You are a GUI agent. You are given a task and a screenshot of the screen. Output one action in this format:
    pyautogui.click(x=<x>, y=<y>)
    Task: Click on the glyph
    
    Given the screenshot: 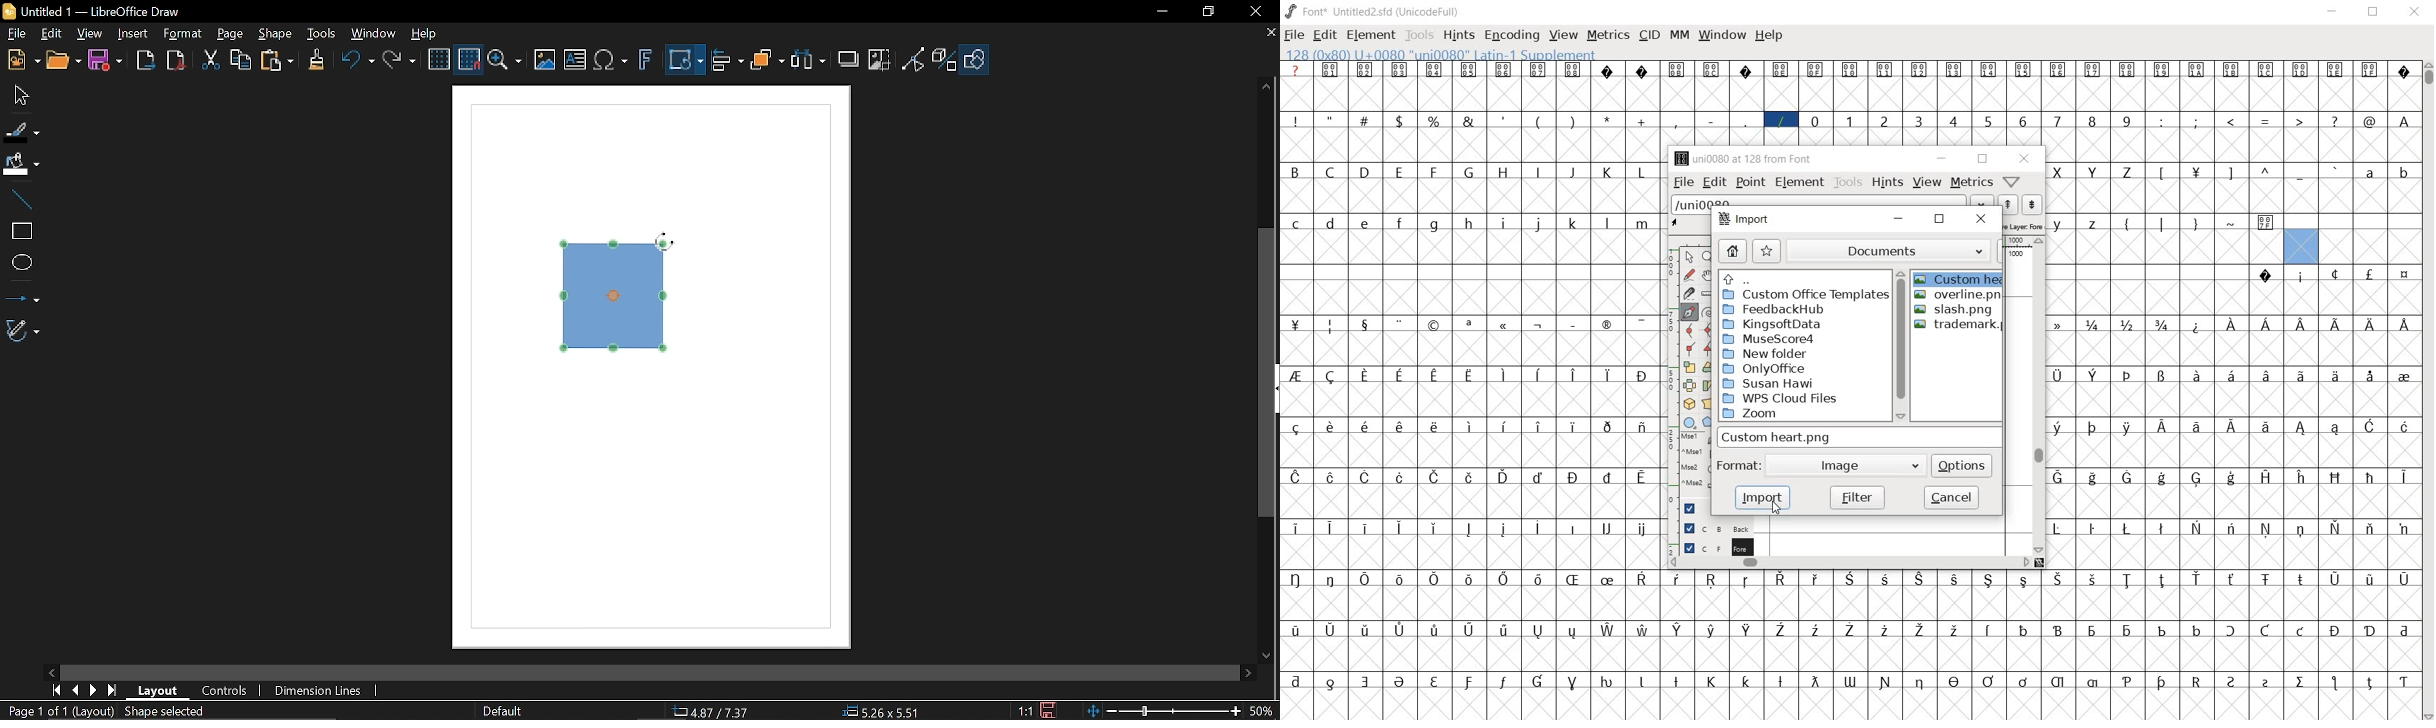 What is the action you would take?
    pyautogui.click(x=2267, y=427)
    